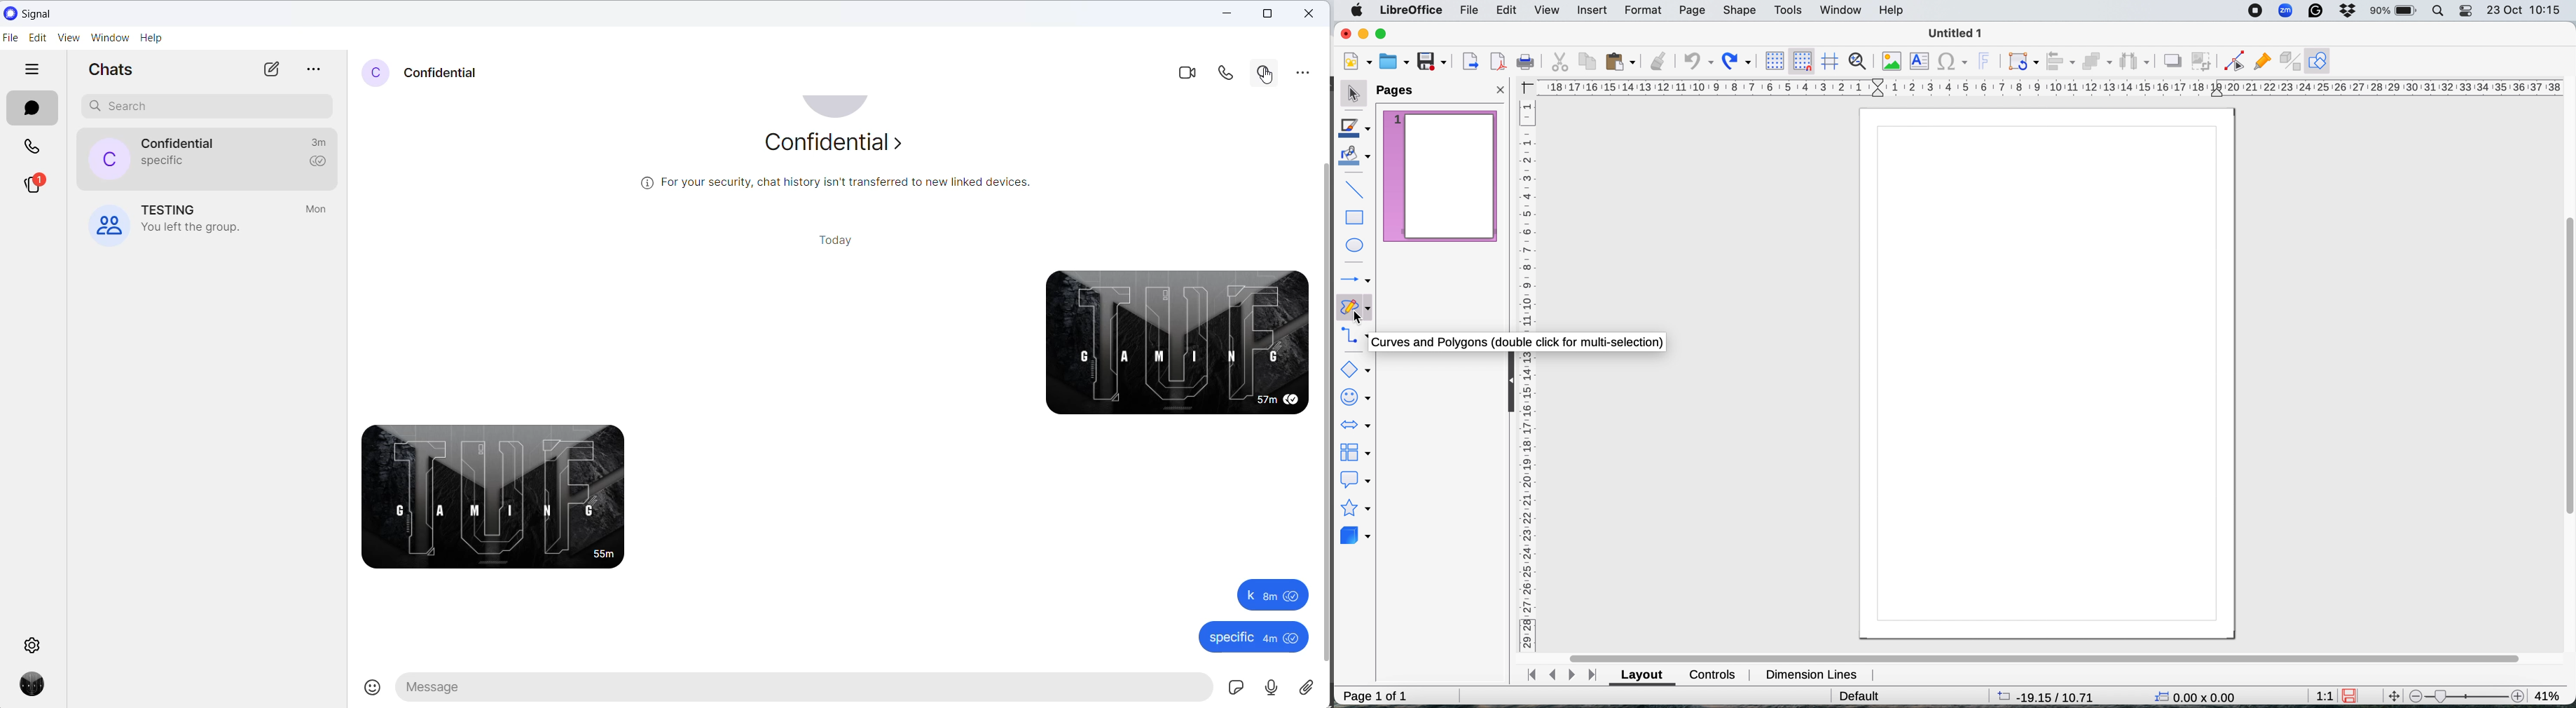  Describe the element at coordinates (1987, 62) in the screenshot. I see `insert fontwork text` at that location.